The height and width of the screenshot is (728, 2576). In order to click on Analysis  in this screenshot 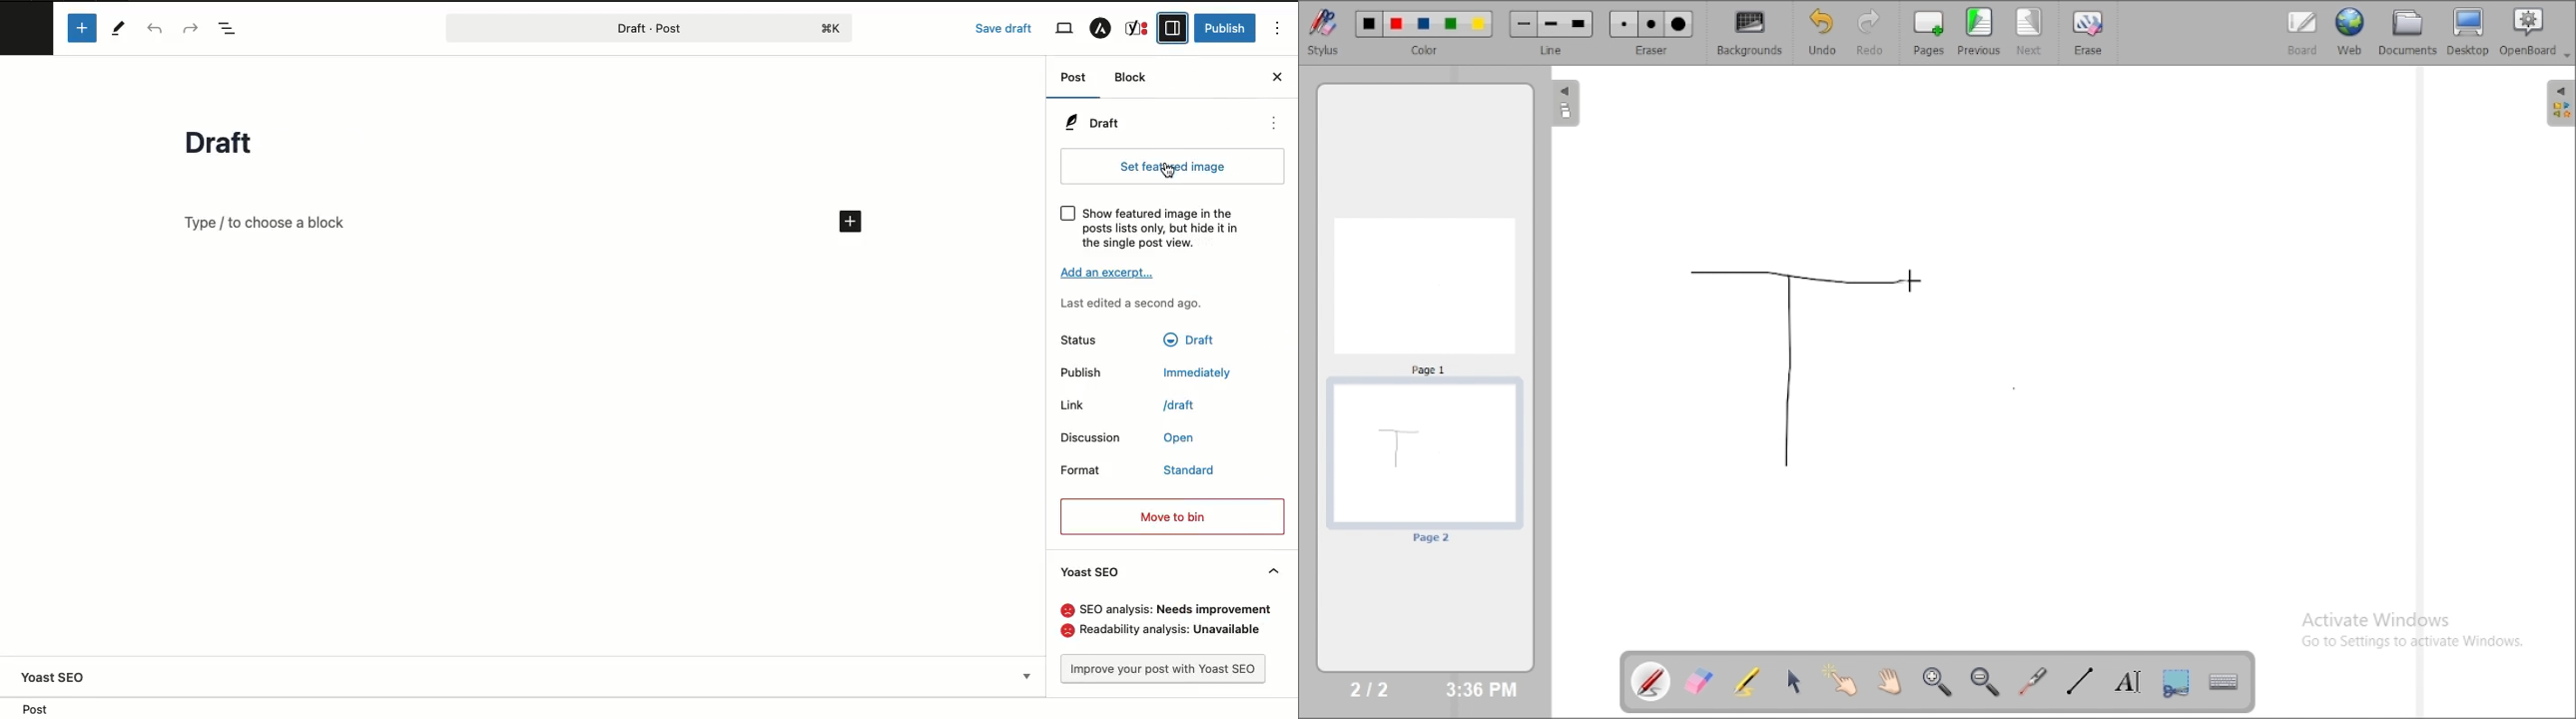, I will do `click(1185, 611)`.